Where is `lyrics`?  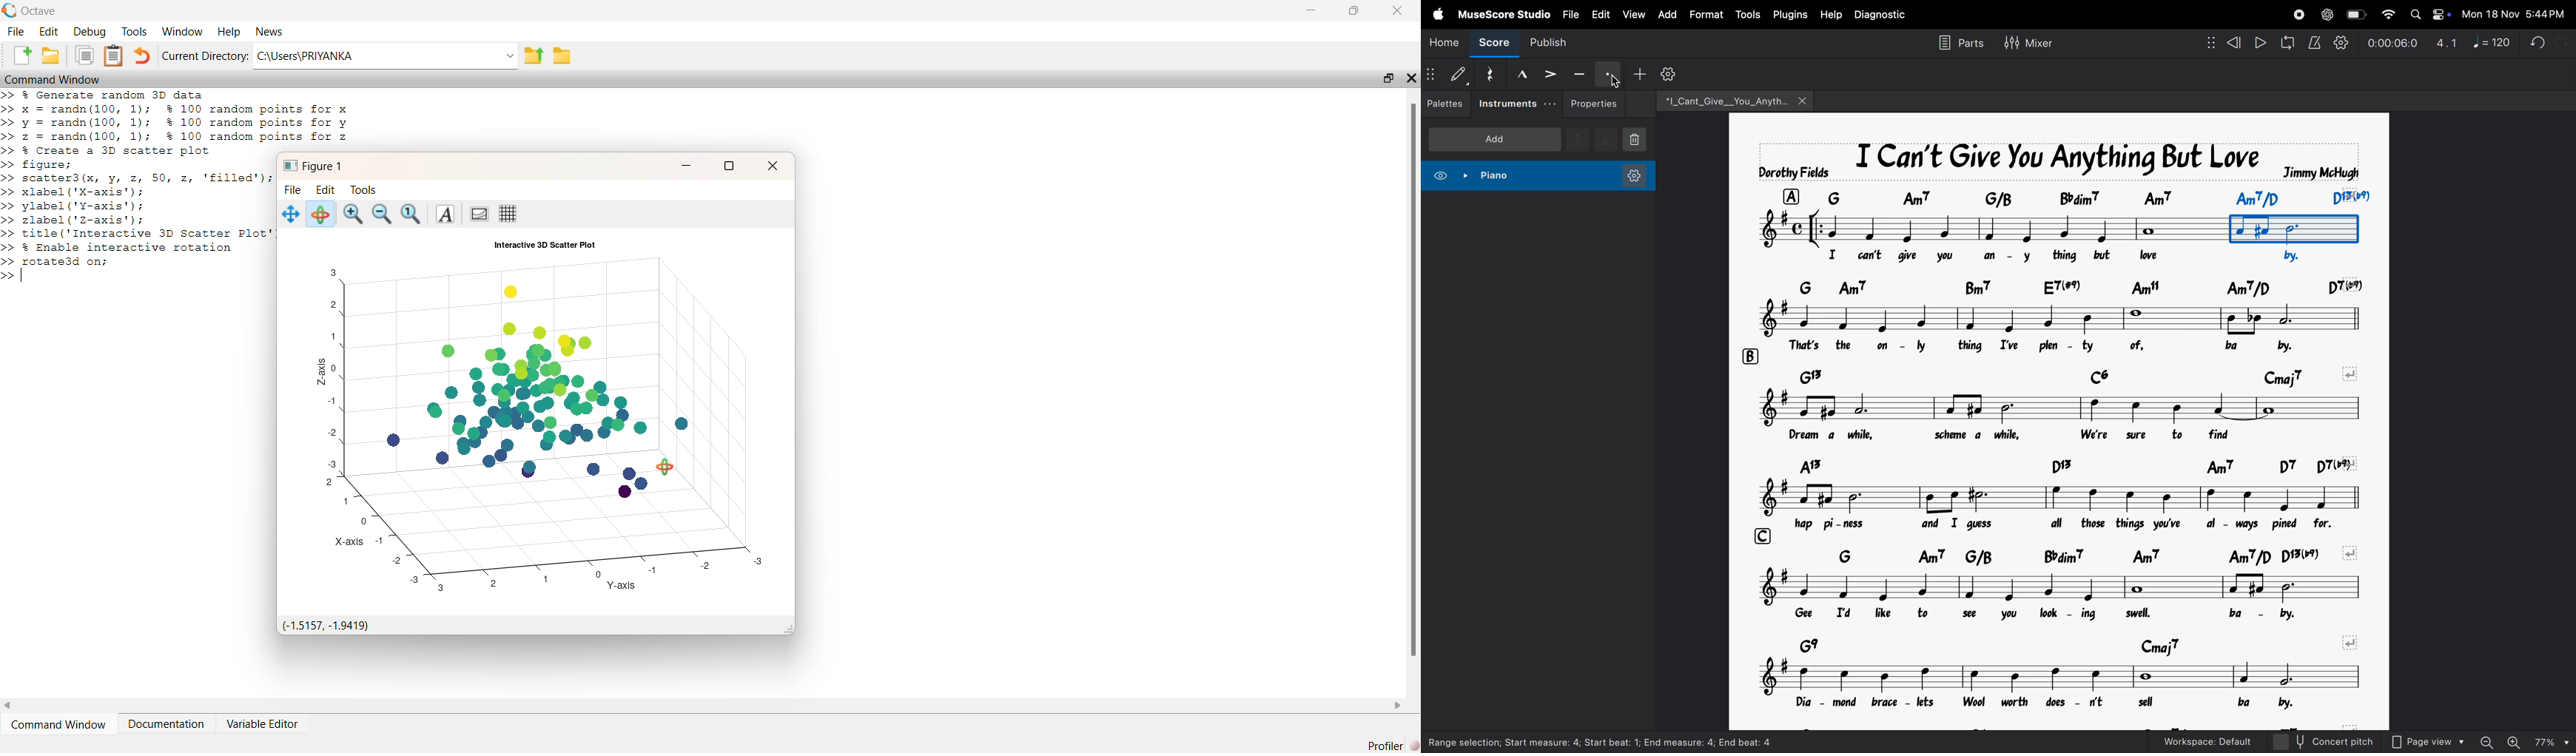 lyrics is located at coordinates (2070, 615).